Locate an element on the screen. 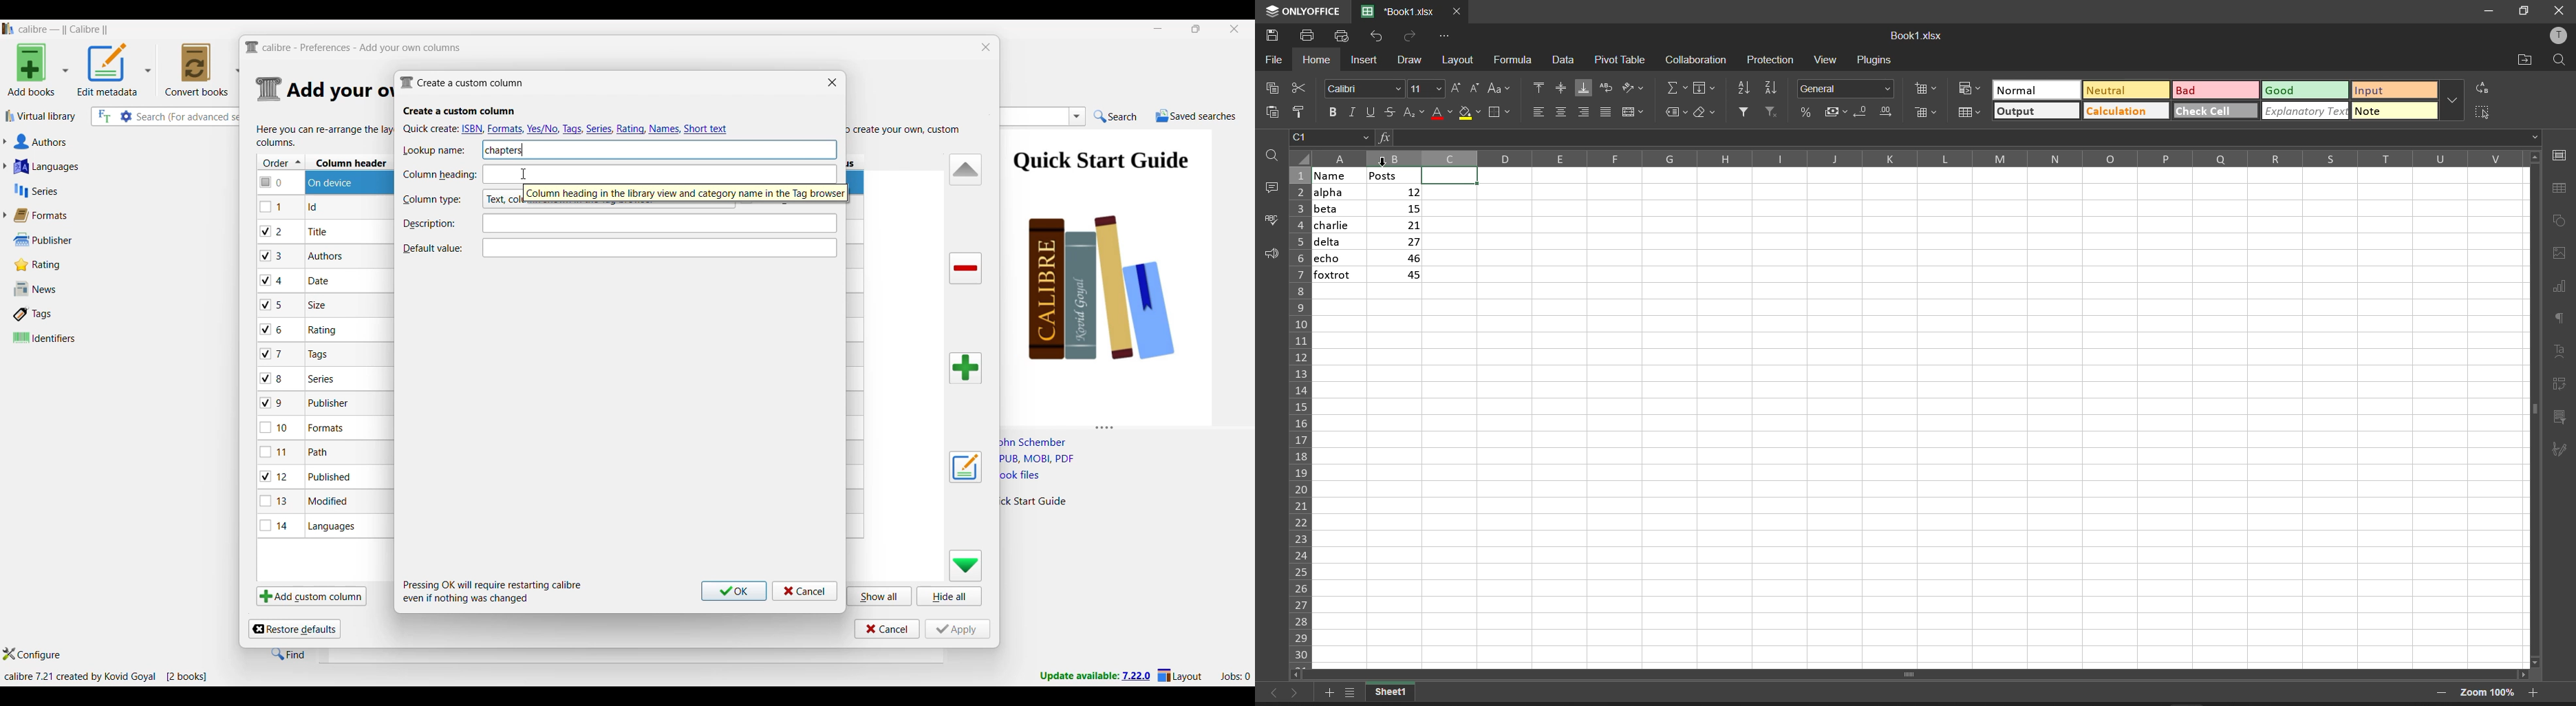 The width and height of the screenshot is (2576, 728). font color is located at coordinates (1439, 114).